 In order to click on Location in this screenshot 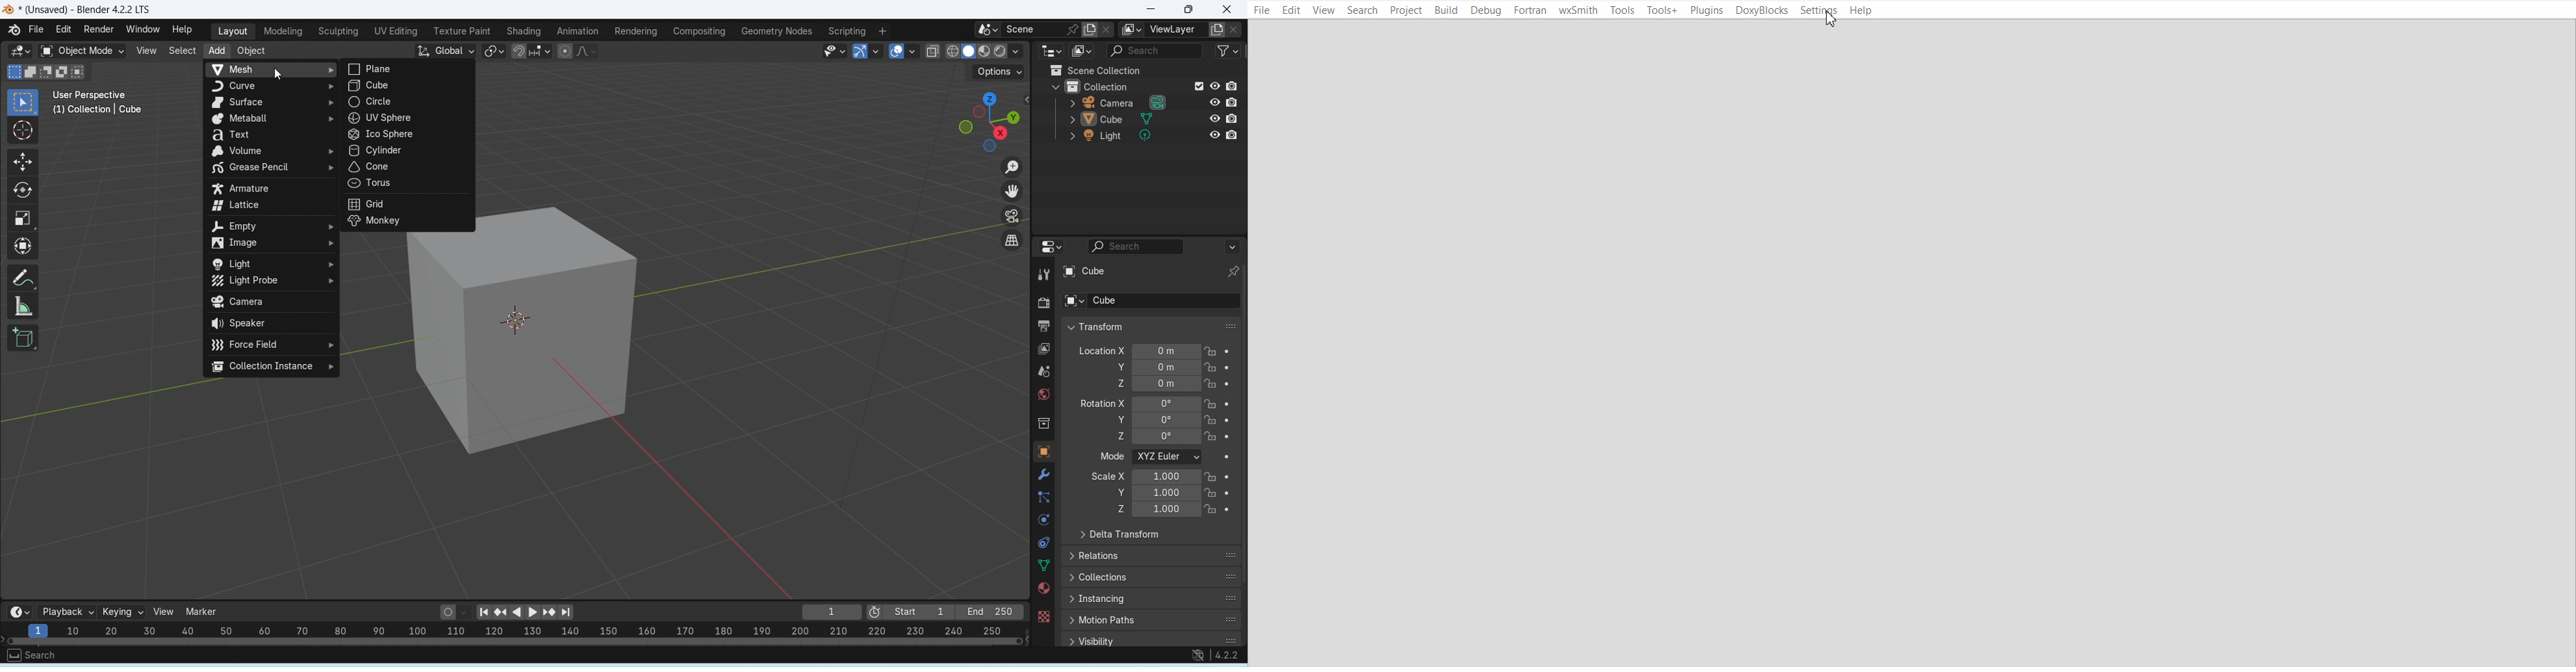, I will do `click(1183, 351)`.